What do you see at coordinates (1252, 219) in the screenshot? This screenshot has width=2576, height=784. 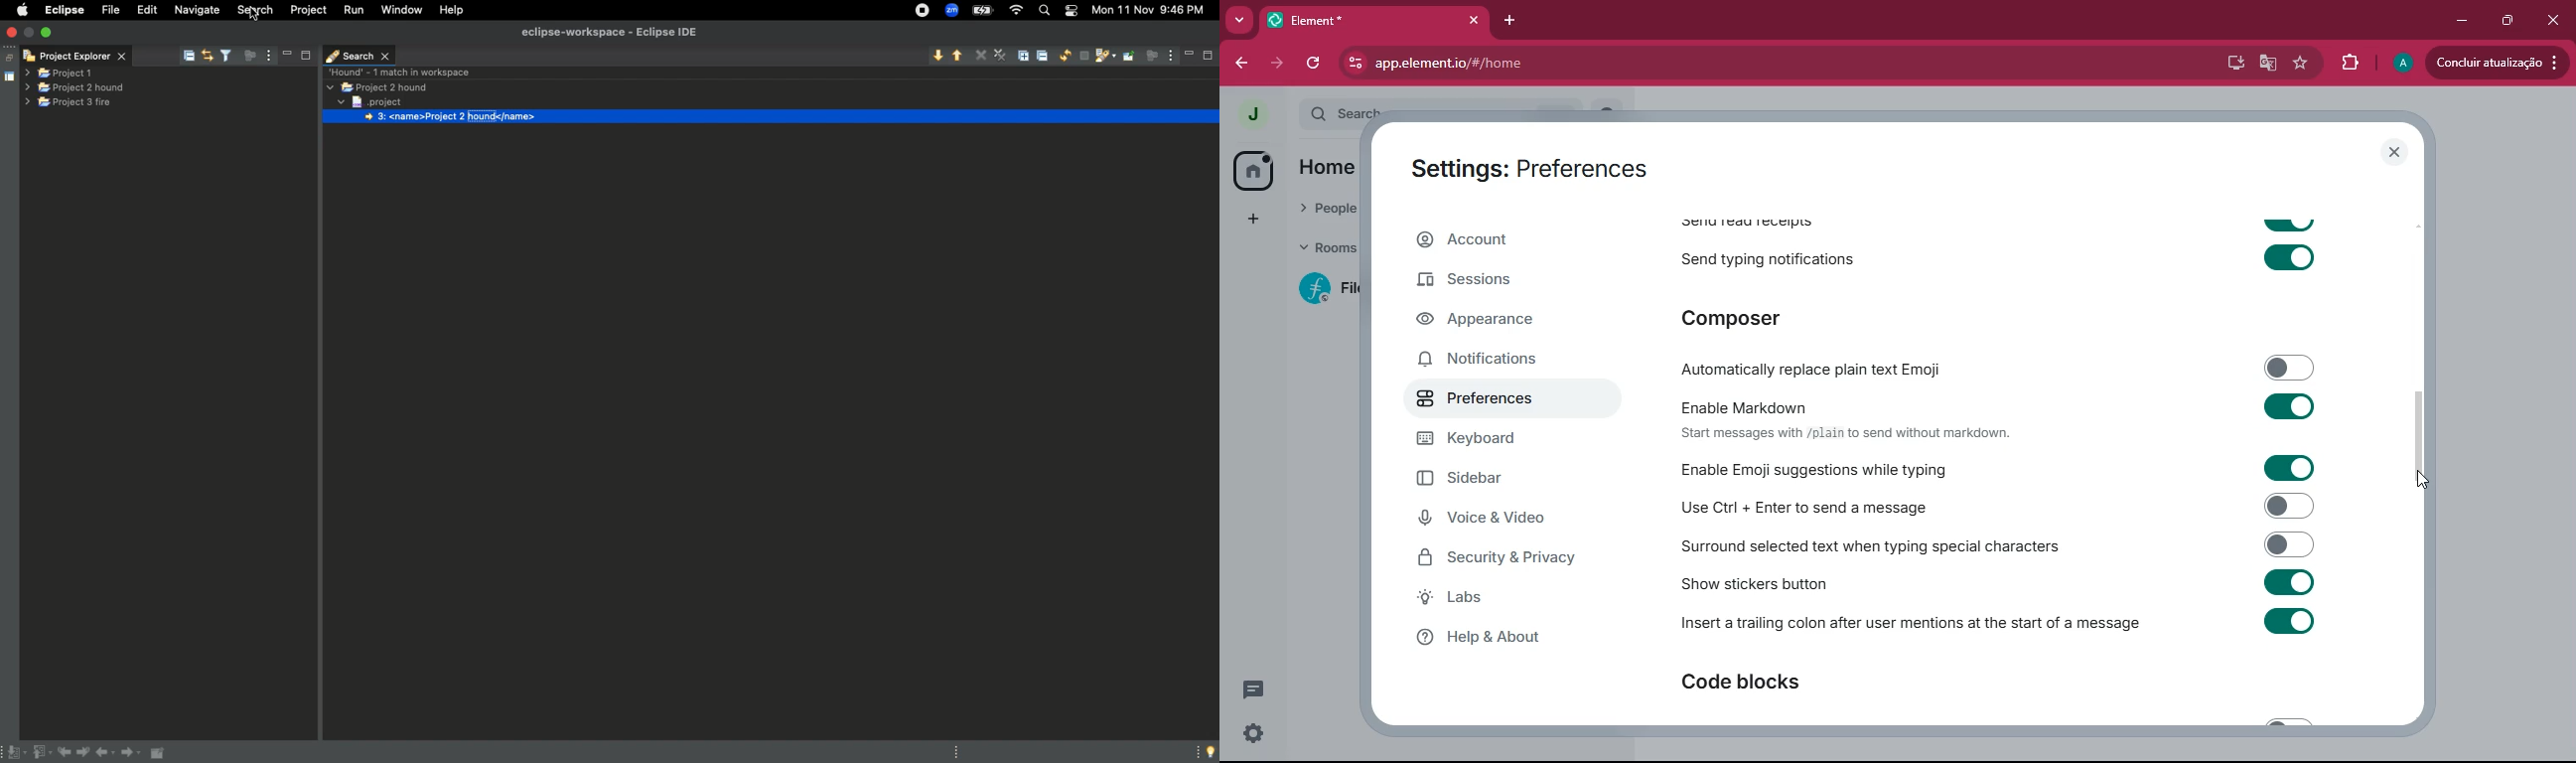 I see `add` at bounding box center [1252, 219].